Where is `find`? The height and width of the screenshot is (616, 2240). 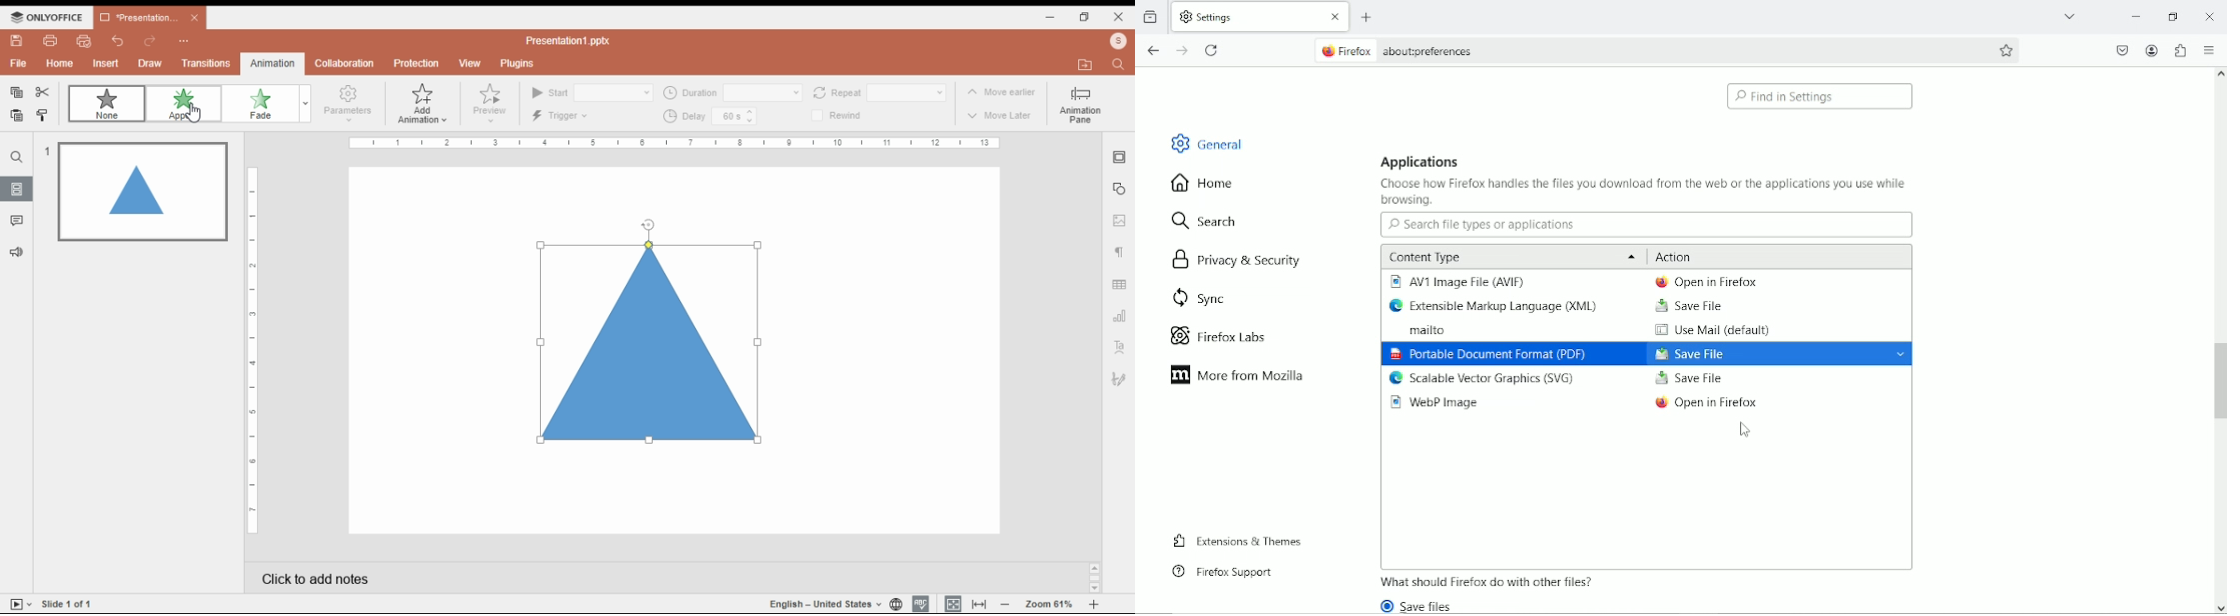
find is located at coordinates (1118, 65).